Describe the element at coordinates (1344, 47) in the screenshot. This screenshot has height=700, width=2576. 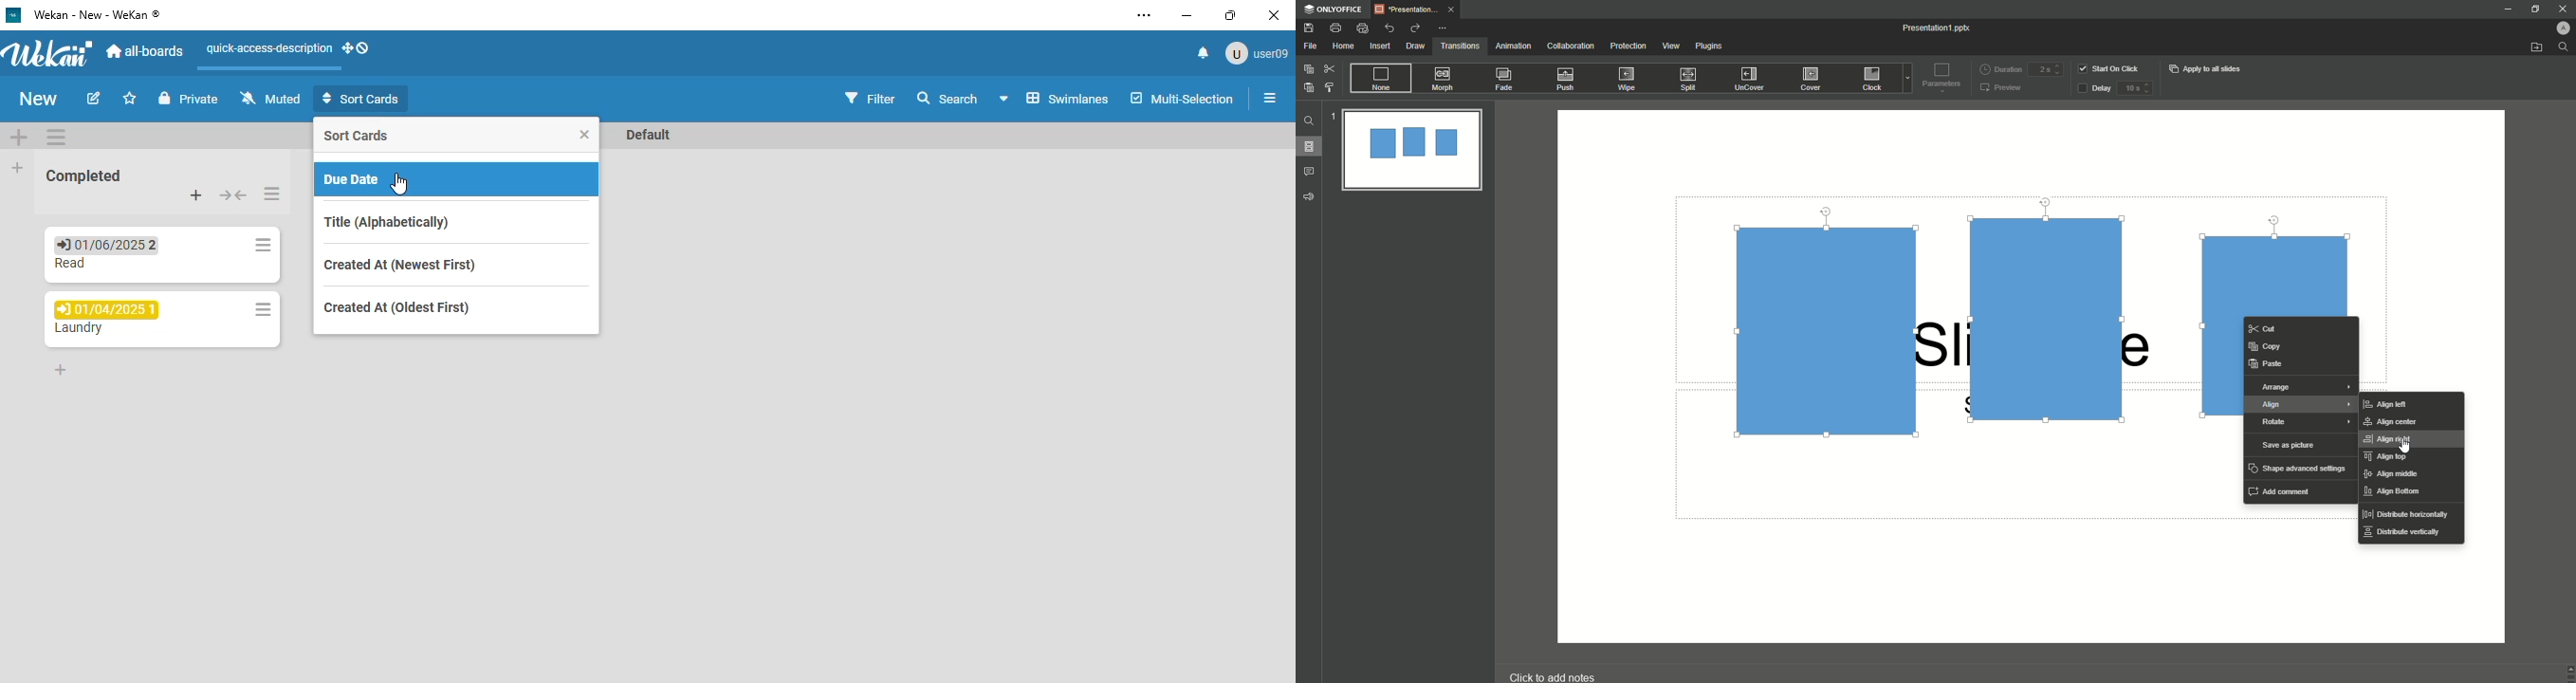
I see `Home` at that location.